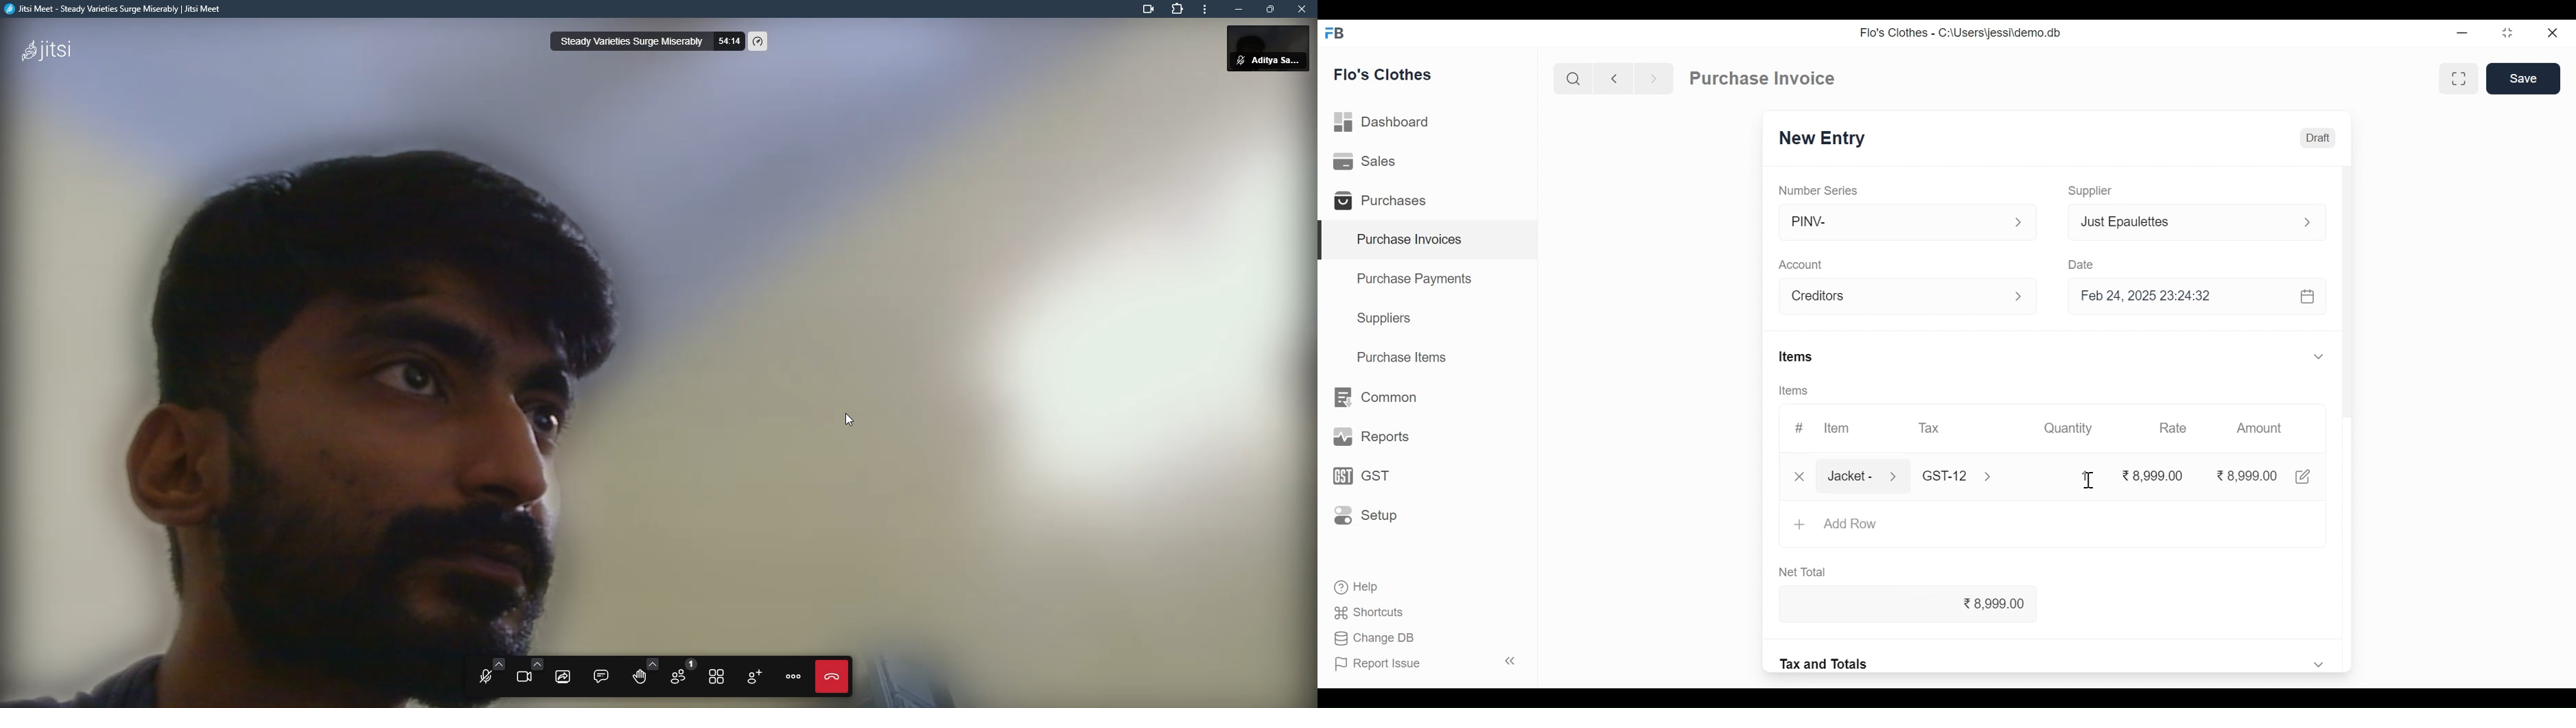 This screenshot has height=728, width=2576. I want to click on Expand, so click(1994, 478).